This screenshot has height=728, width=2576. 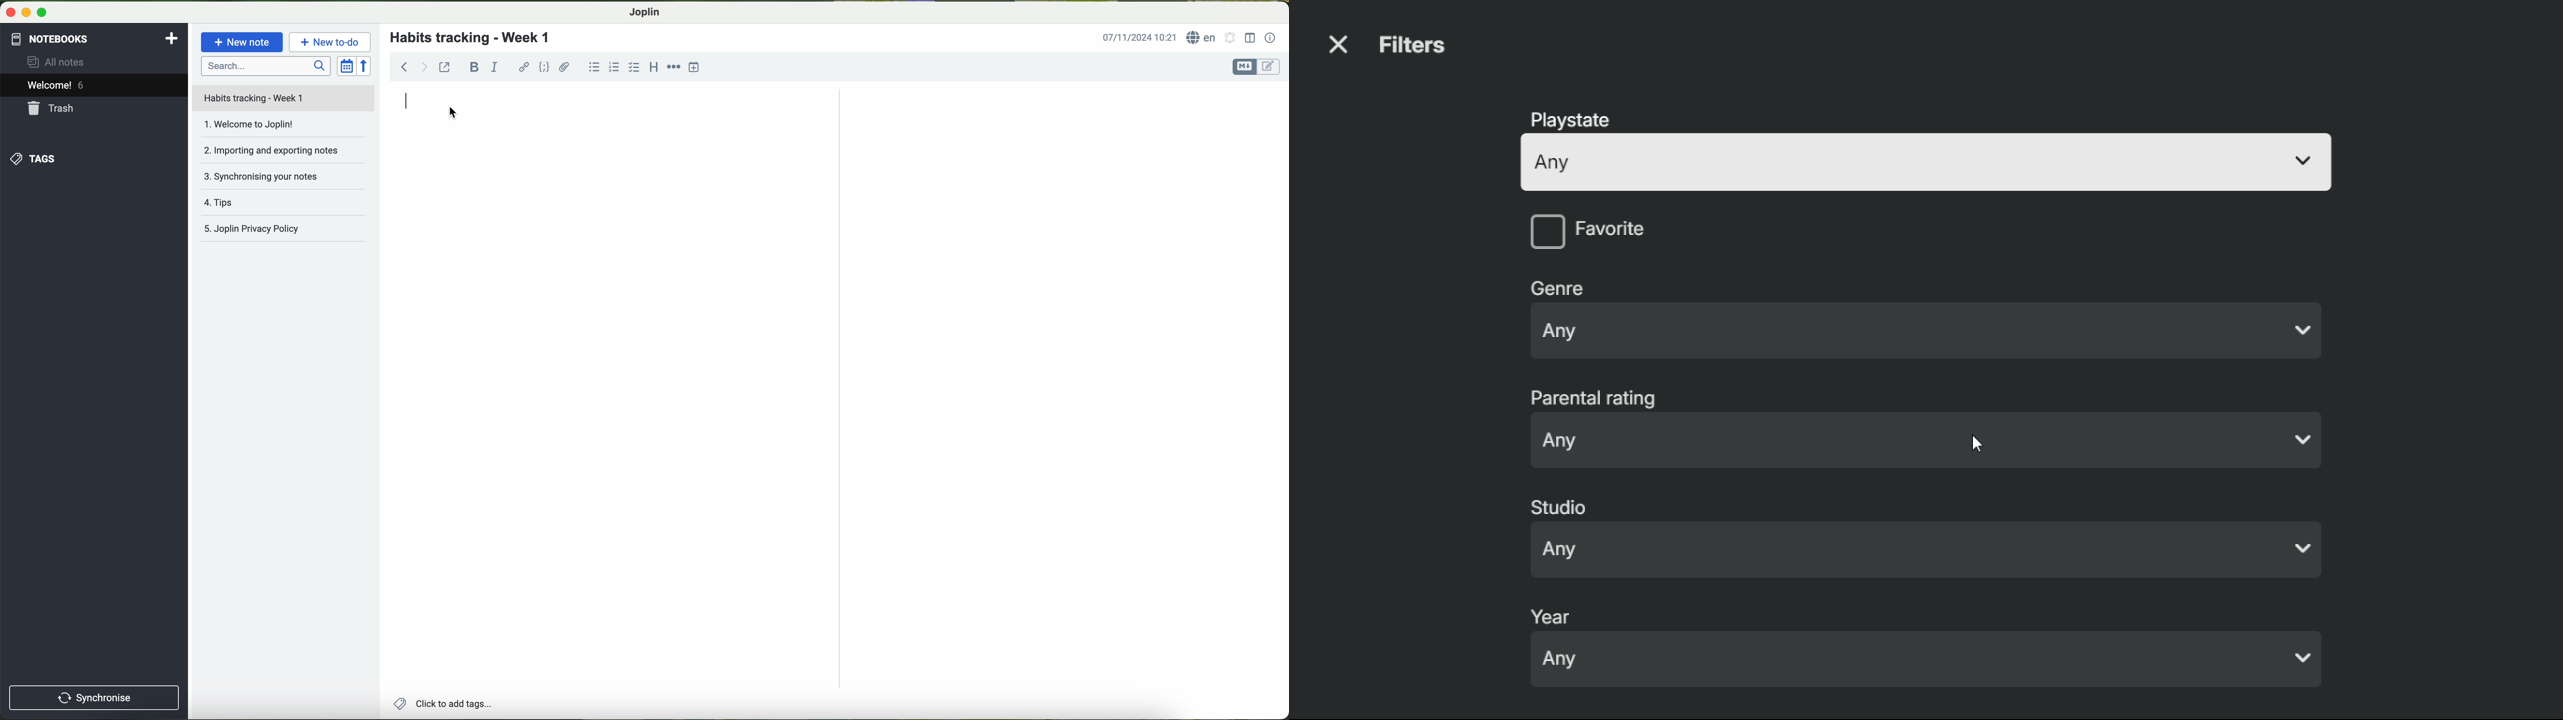 What do you see at coordinates (545, 67) in the screenshot?
I see `code` at bounding box center [545, 67].